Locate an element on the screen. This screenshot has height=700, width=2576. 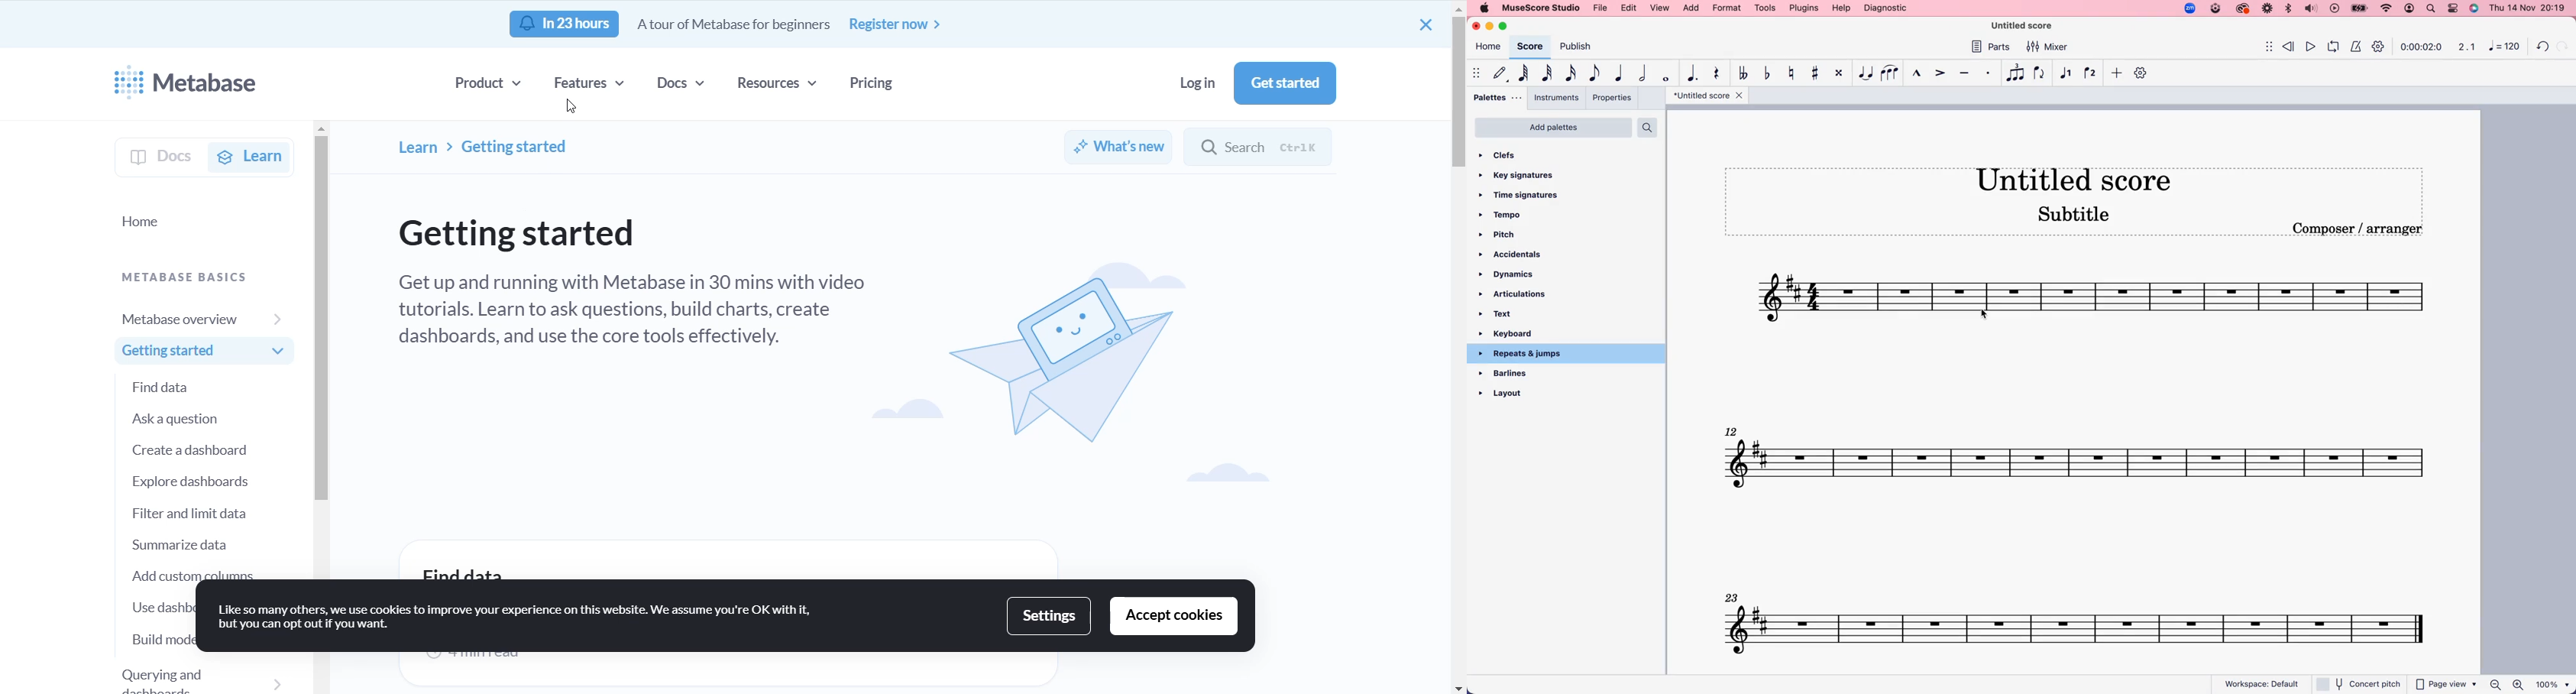
diagnostic is located at coordinates (1886, 8).